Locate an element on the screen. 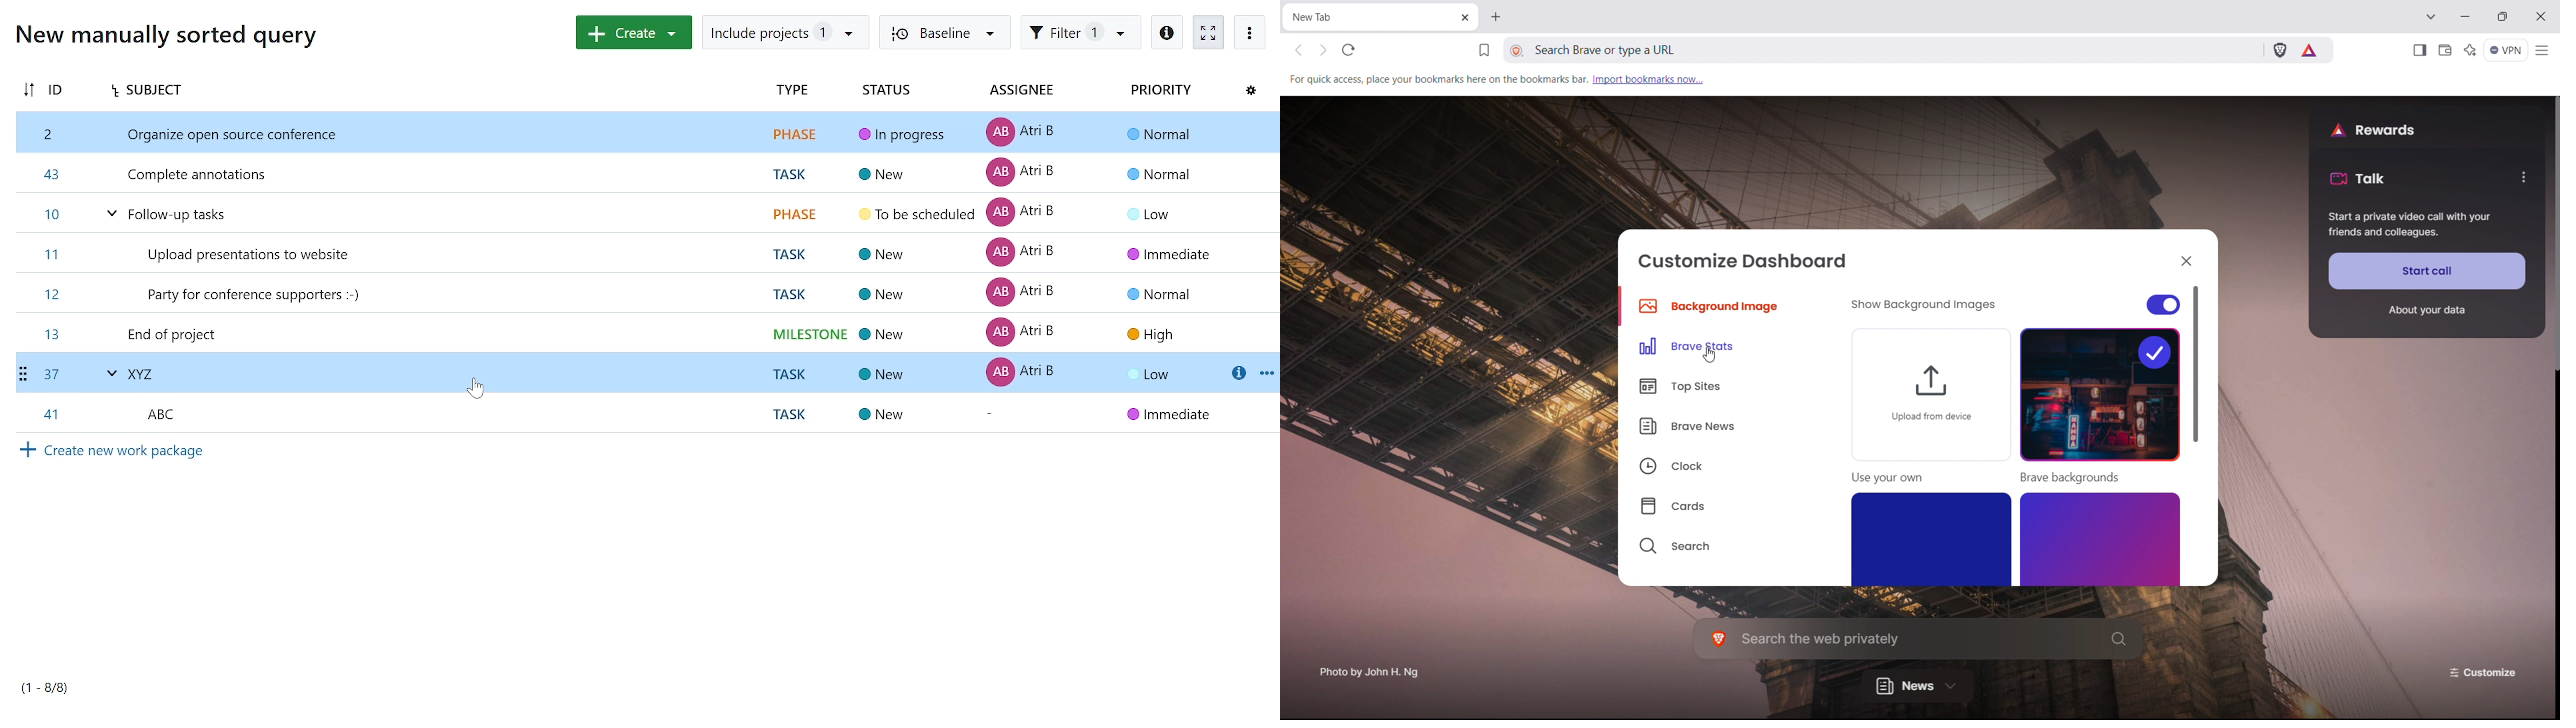  cursor is located at coordinates (474, 389).